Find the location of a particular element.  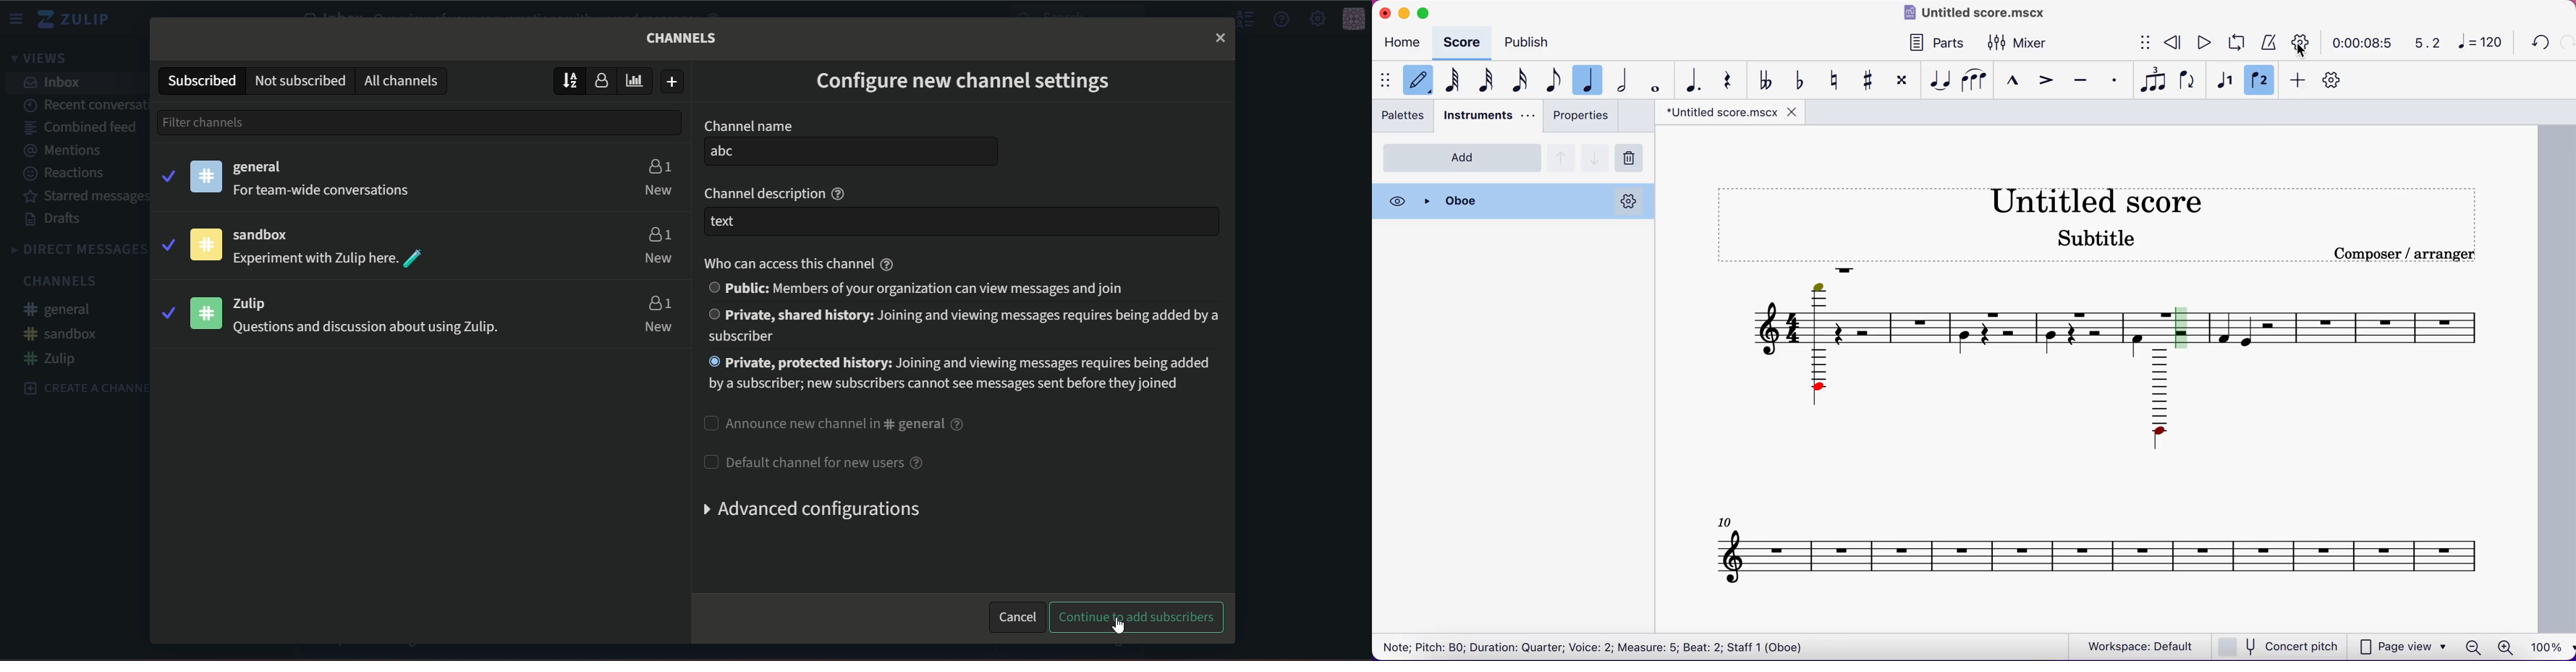

zulip logo is located at coordinates (79, 20).